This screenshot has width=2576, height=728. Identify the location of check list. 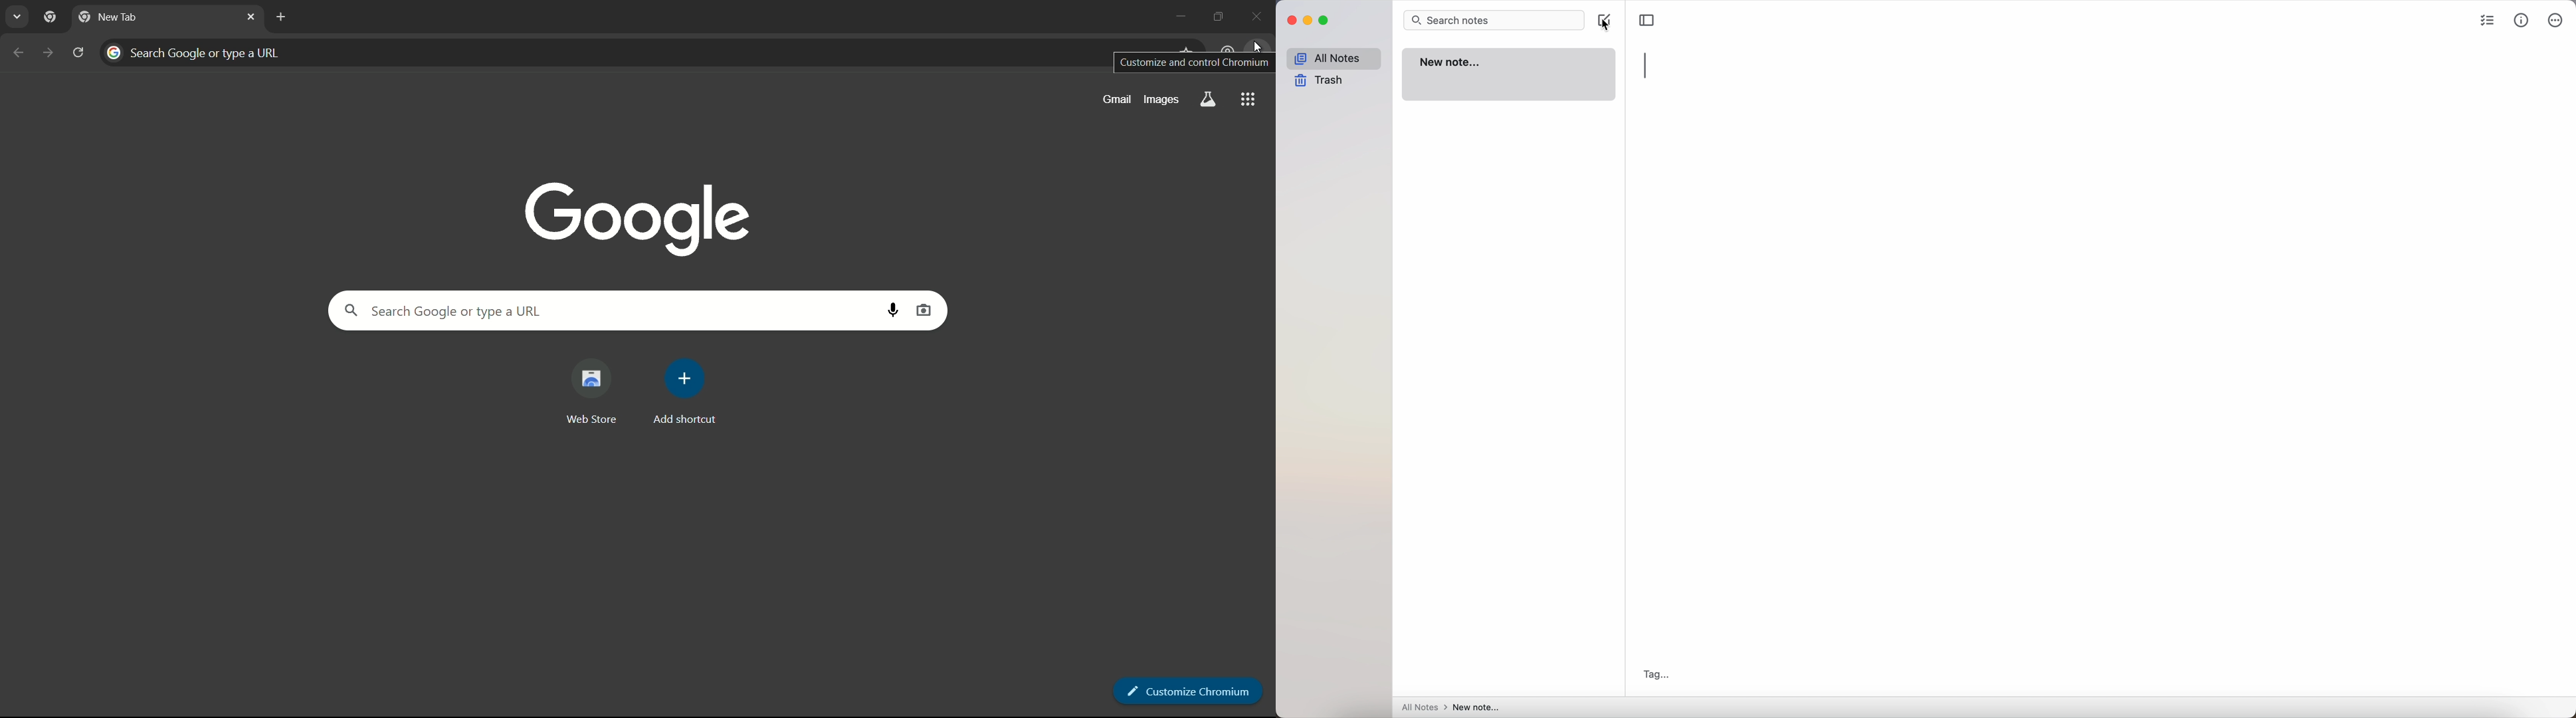
(2486, 21).